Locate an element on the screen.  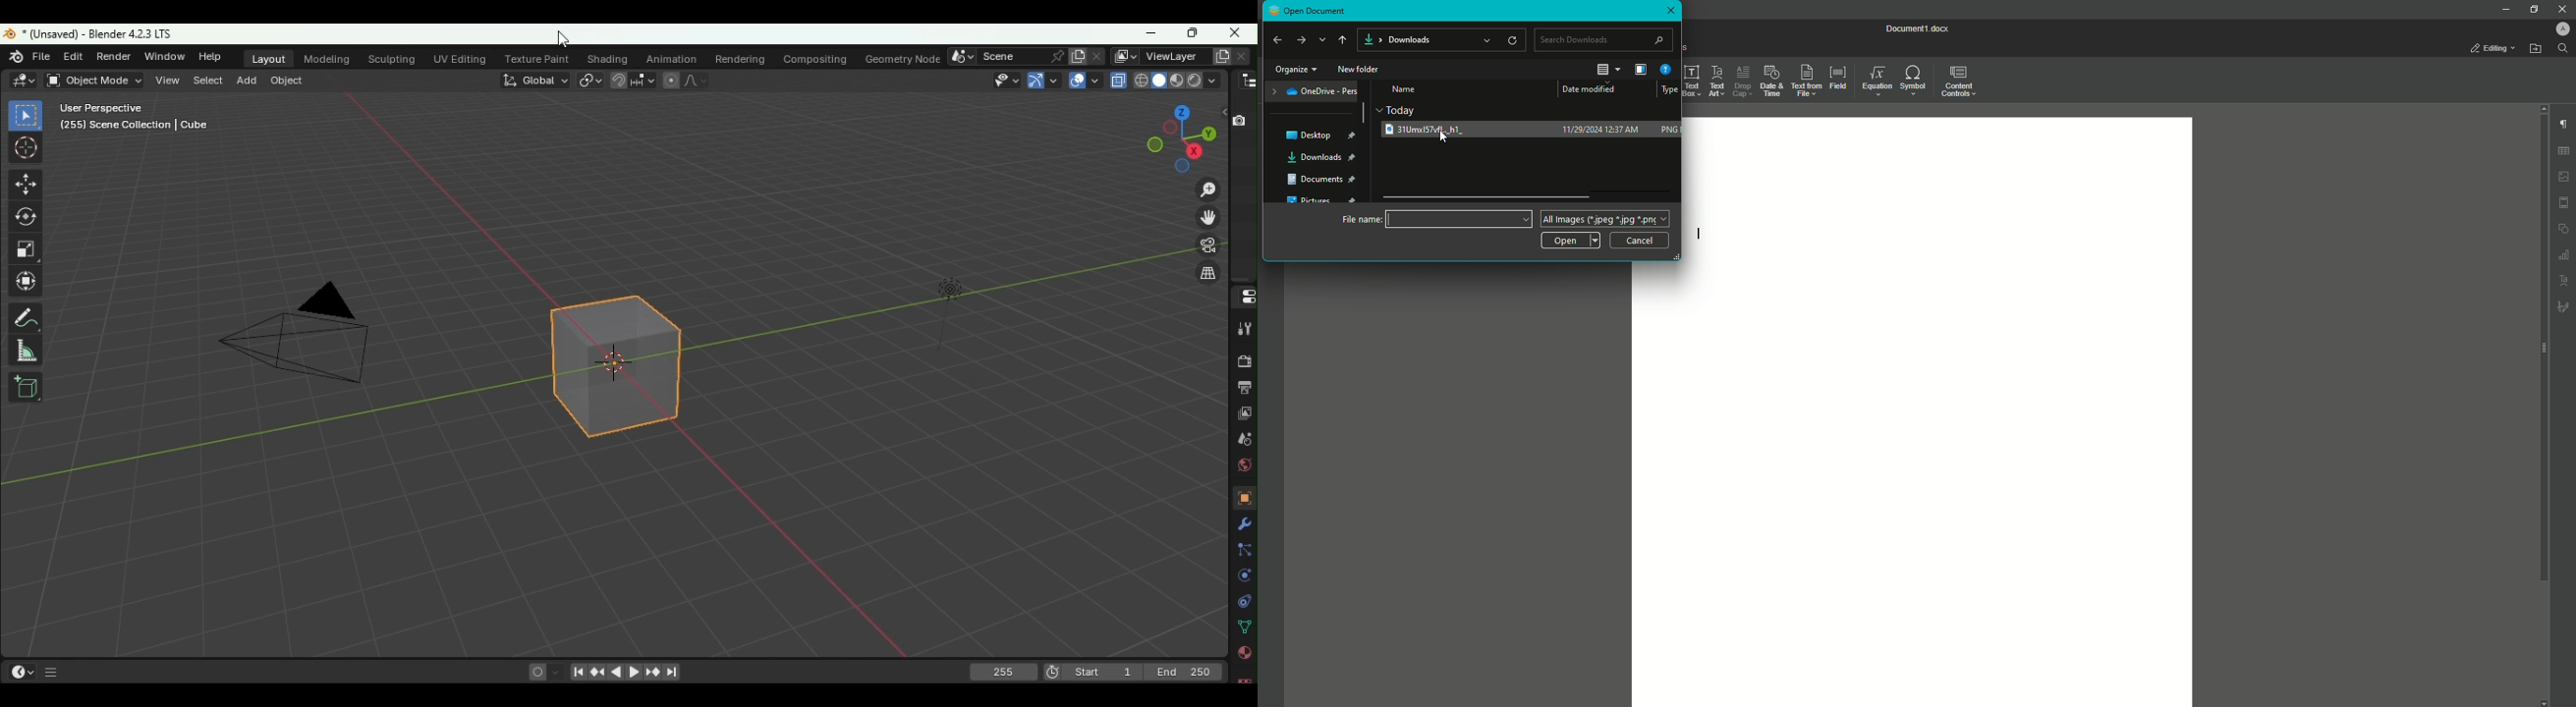
Shading is located at coordinates (605, 59).